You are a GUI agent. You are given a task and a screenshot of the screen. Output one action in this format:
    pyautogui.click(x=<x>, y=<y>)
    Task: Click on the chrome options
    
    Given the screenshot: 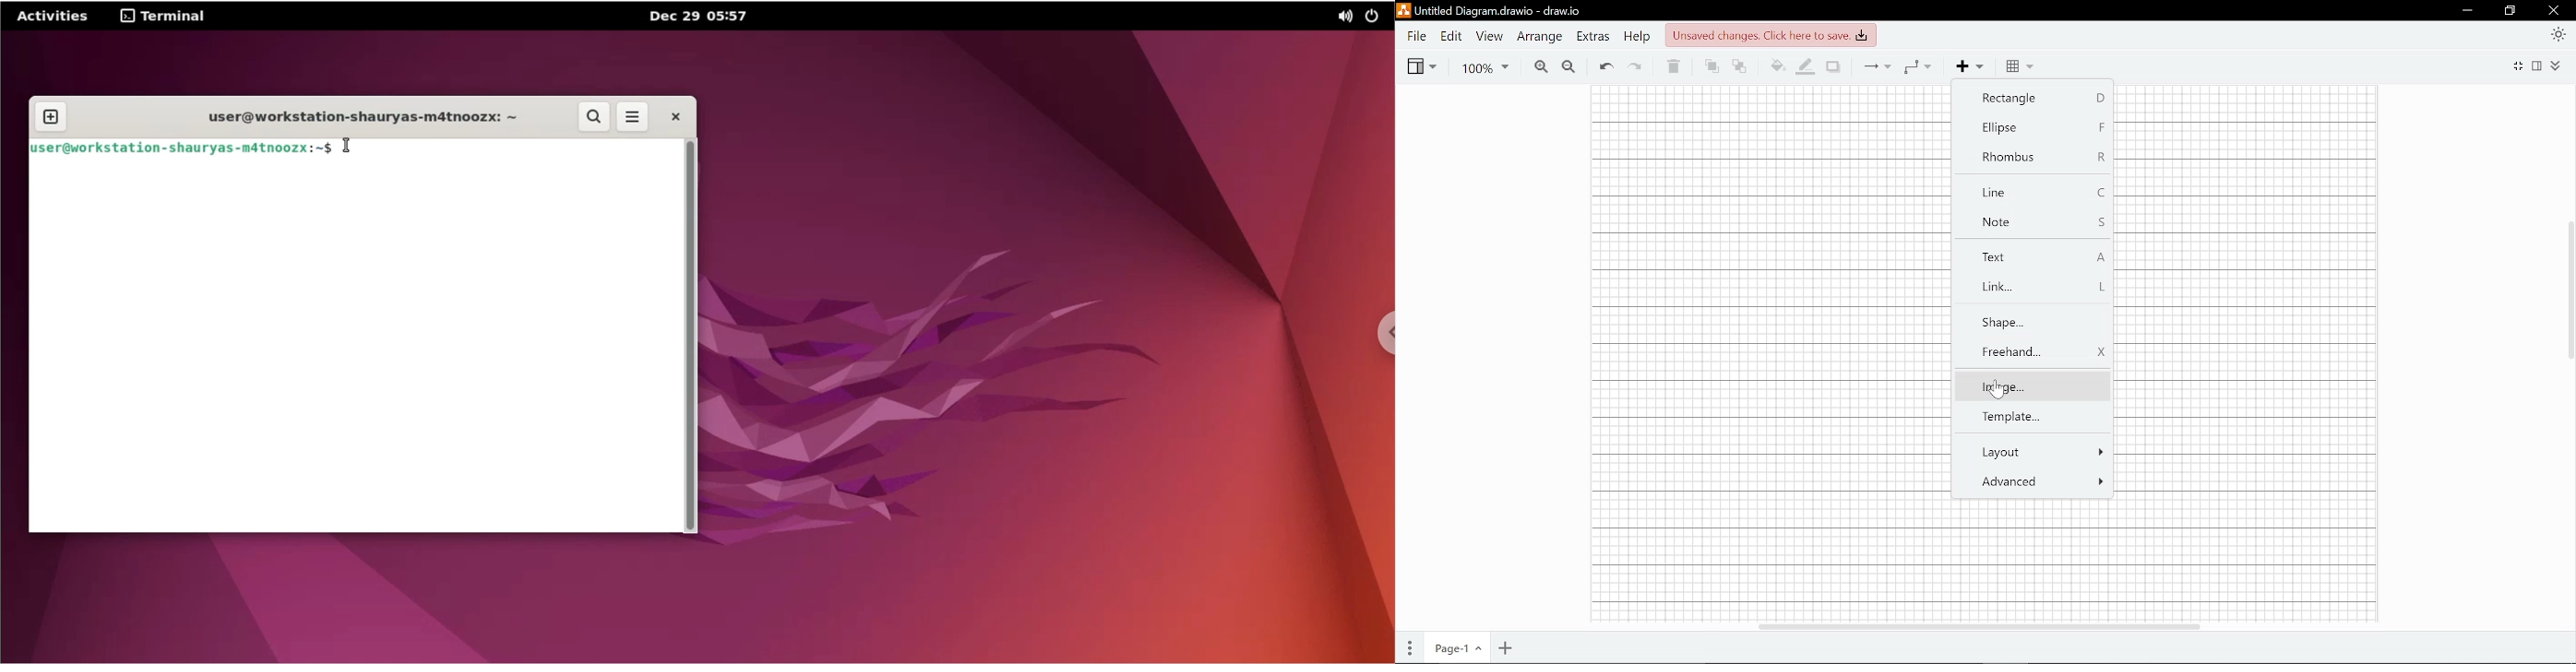 What is the action you would take?
    pyautogui.click(x=1382, y=332)
    